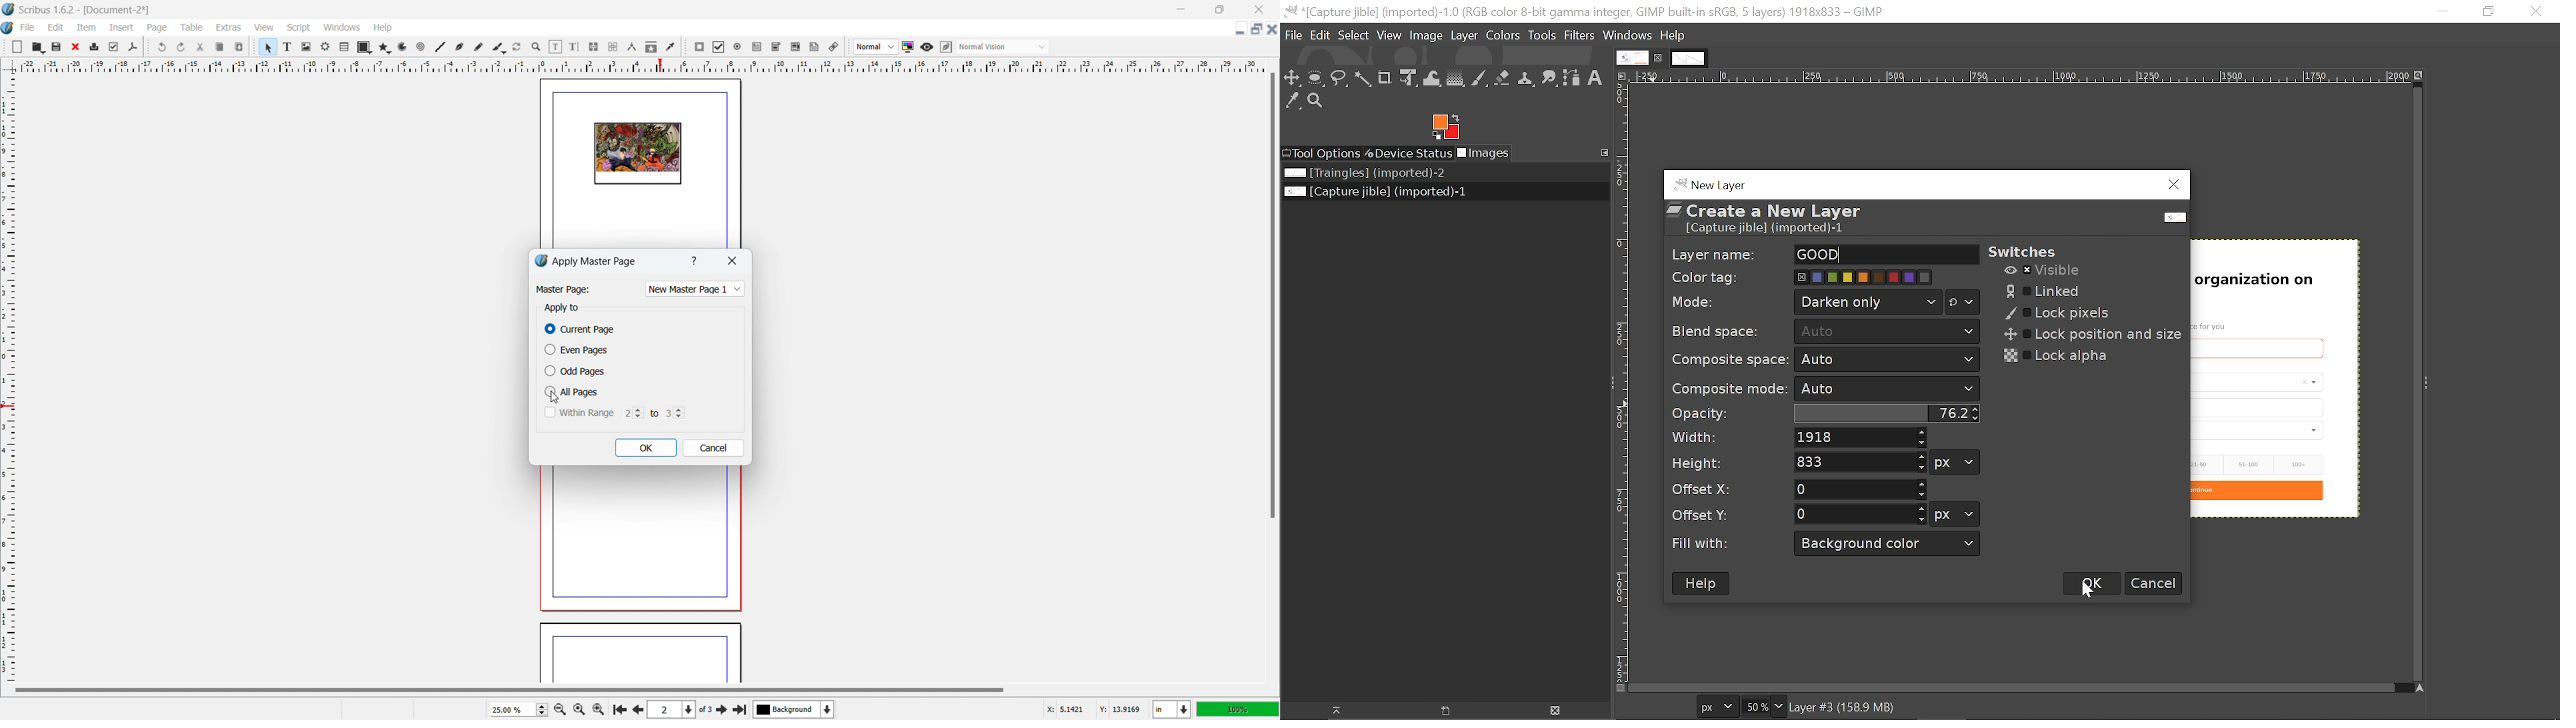 The height and width of the screenshot is (728, 2576). I want to click on last page, so click(739, 707).